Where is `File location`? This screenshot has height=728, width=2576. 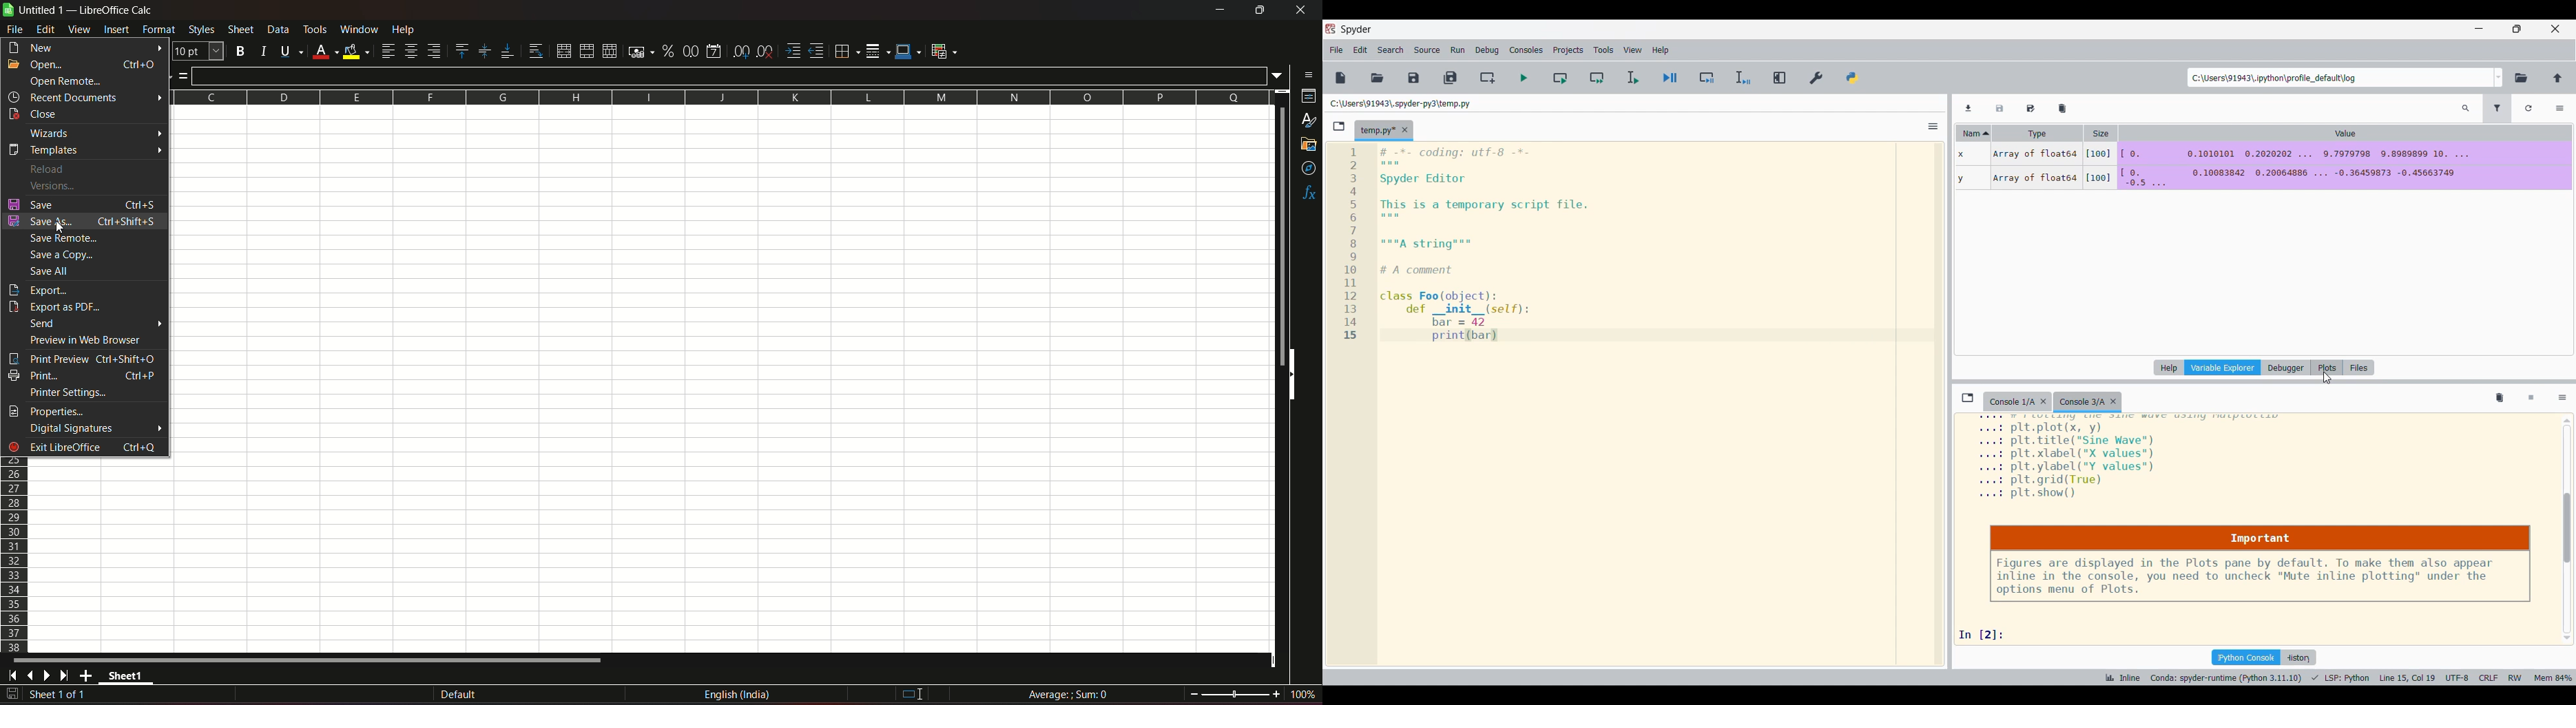
File location is located at coordinates (1399, 103).